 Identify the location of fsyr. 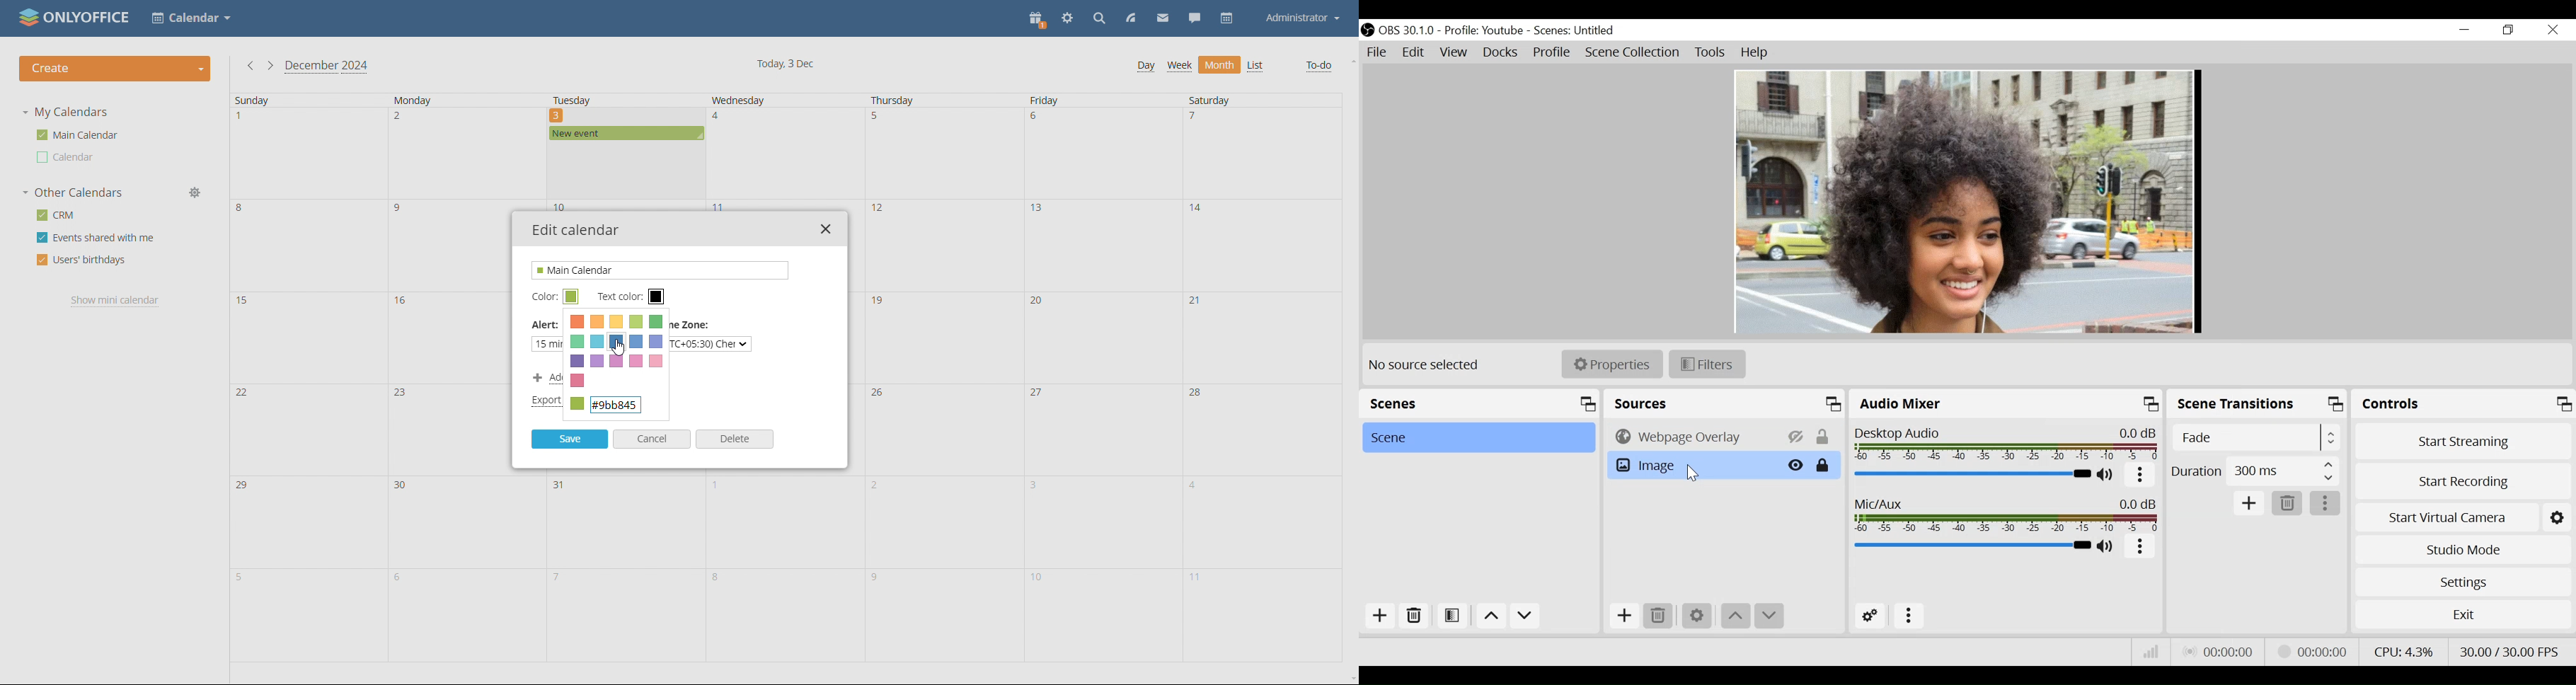
(941, 618).